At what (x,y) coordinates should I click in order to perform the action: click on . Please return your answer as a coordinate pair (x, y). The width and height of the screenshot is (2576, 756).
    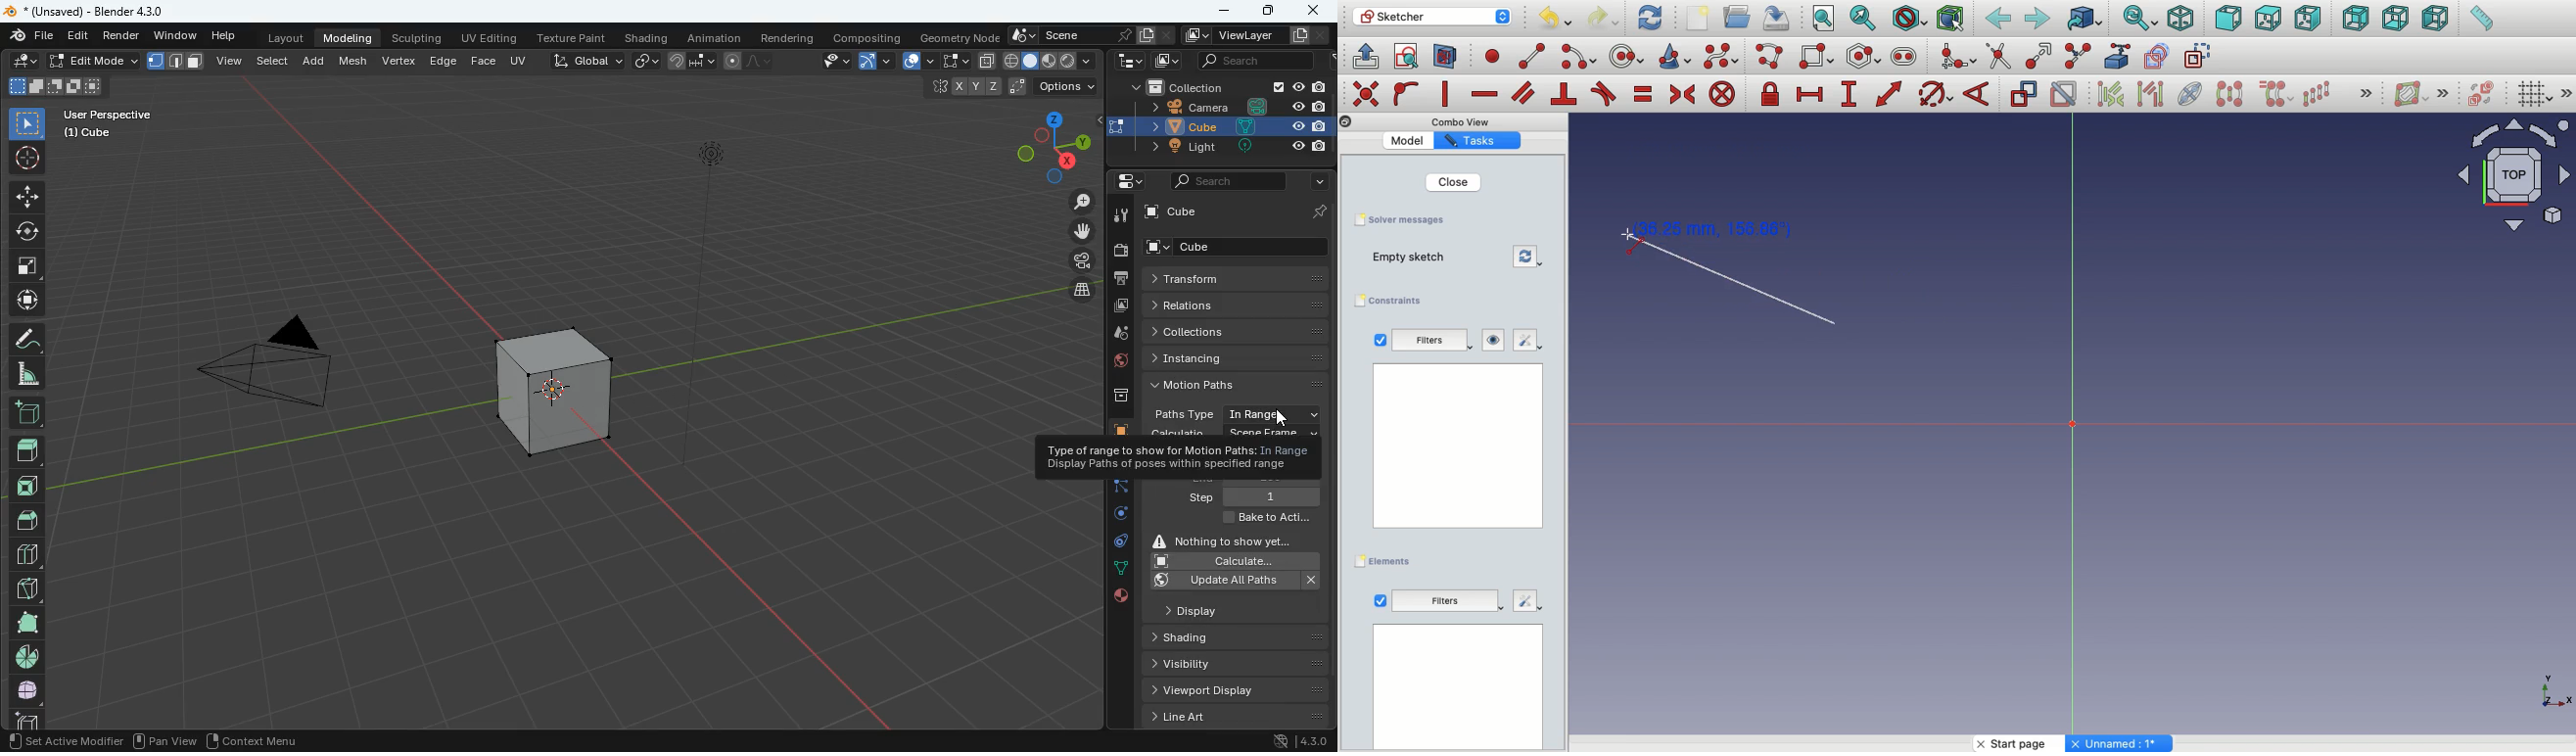
    Looking at the image, I should click on (2567, 93).